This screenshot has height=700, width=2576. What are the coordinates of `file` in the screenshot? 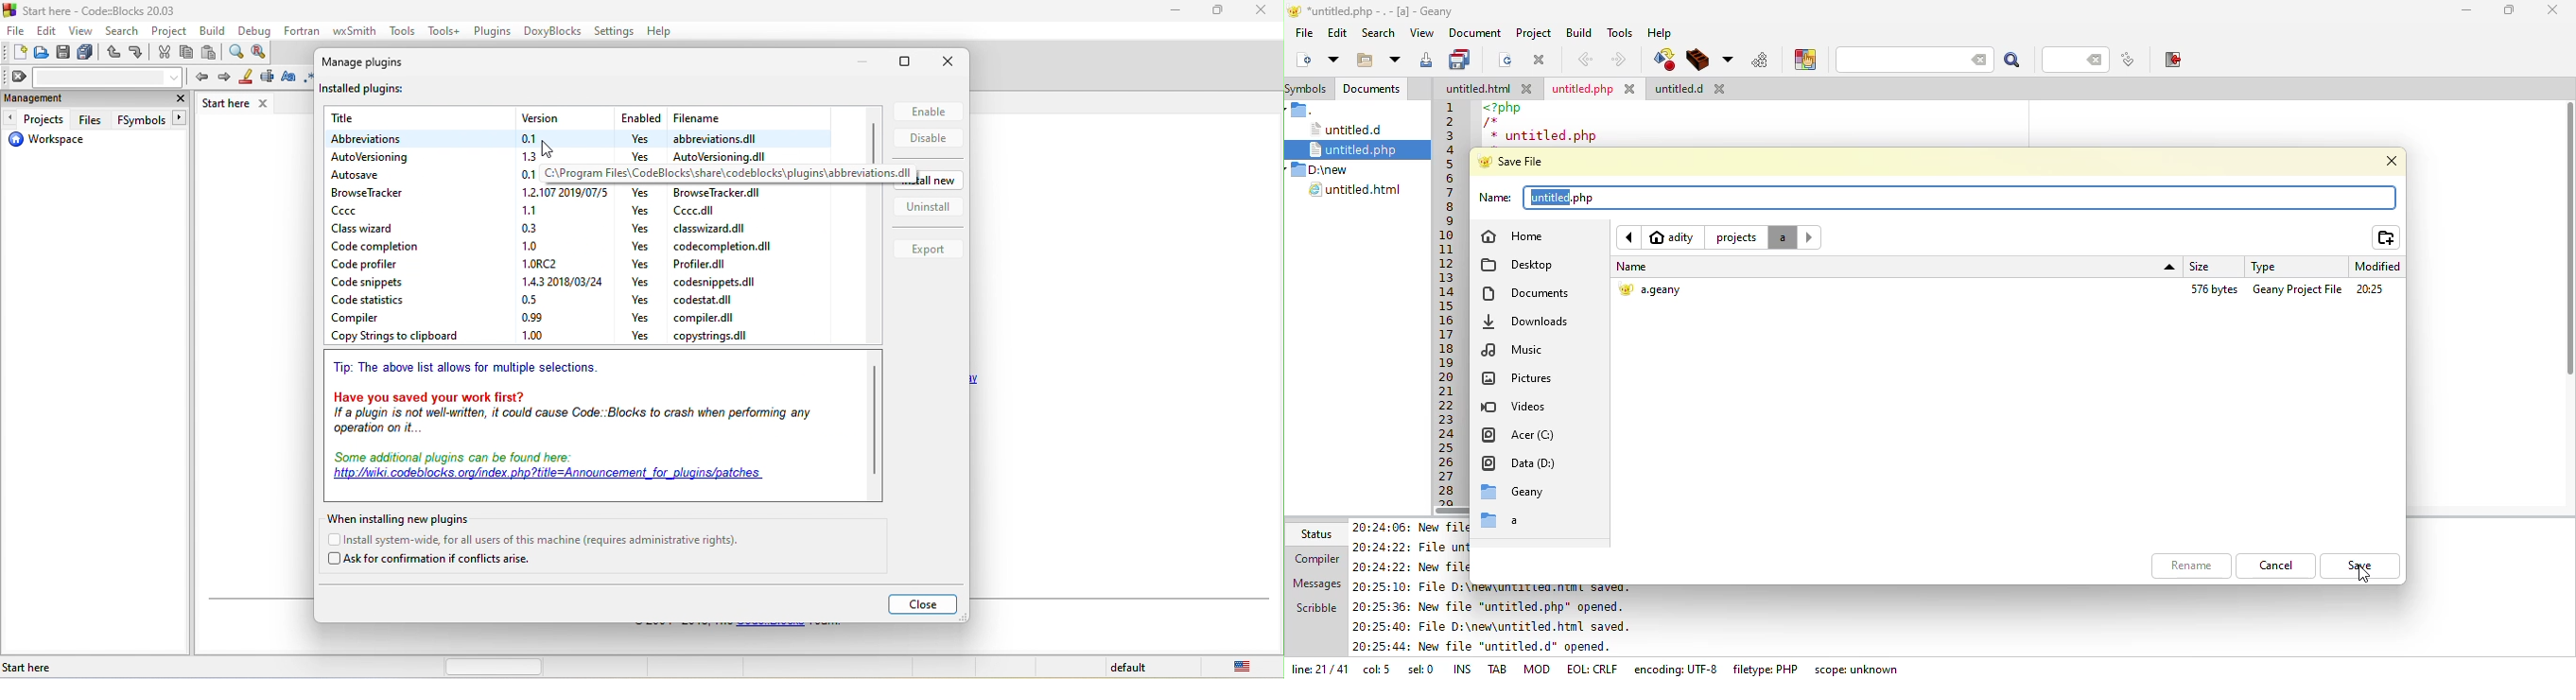 It's located at (717, 282).